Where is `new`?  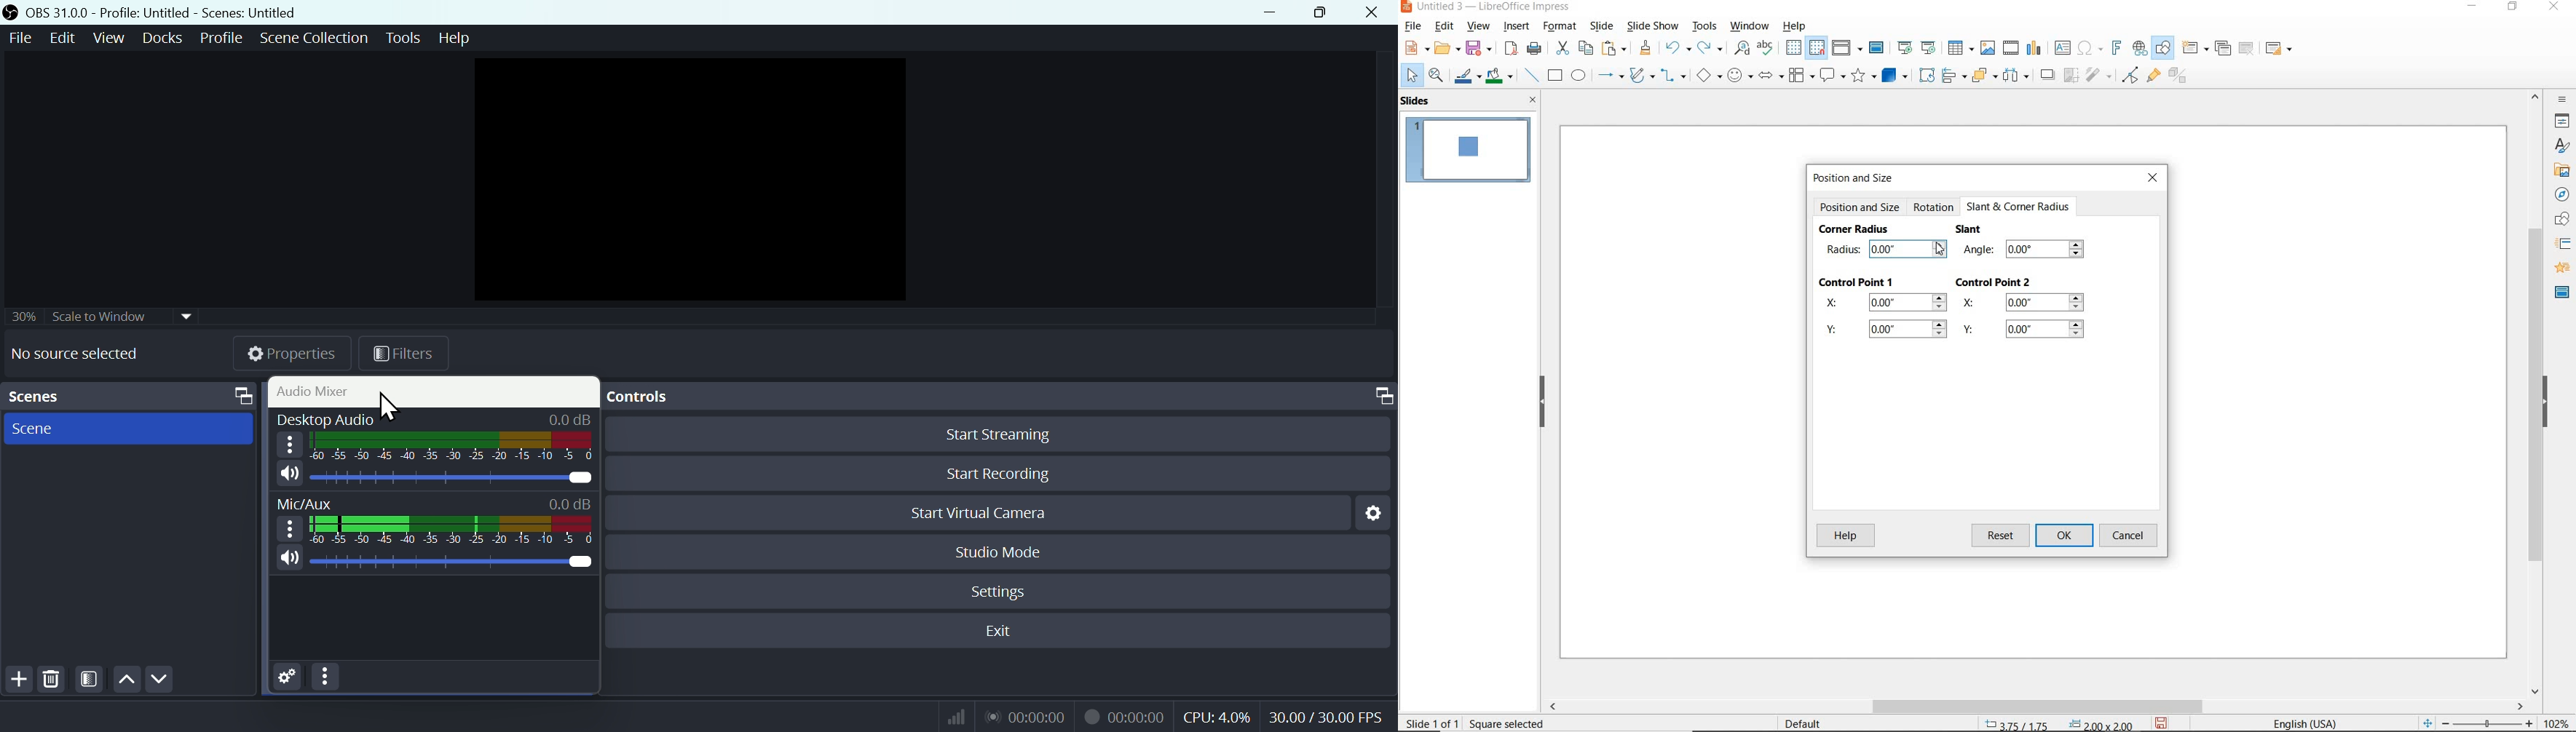 new is located at coordinates (1411, 50).